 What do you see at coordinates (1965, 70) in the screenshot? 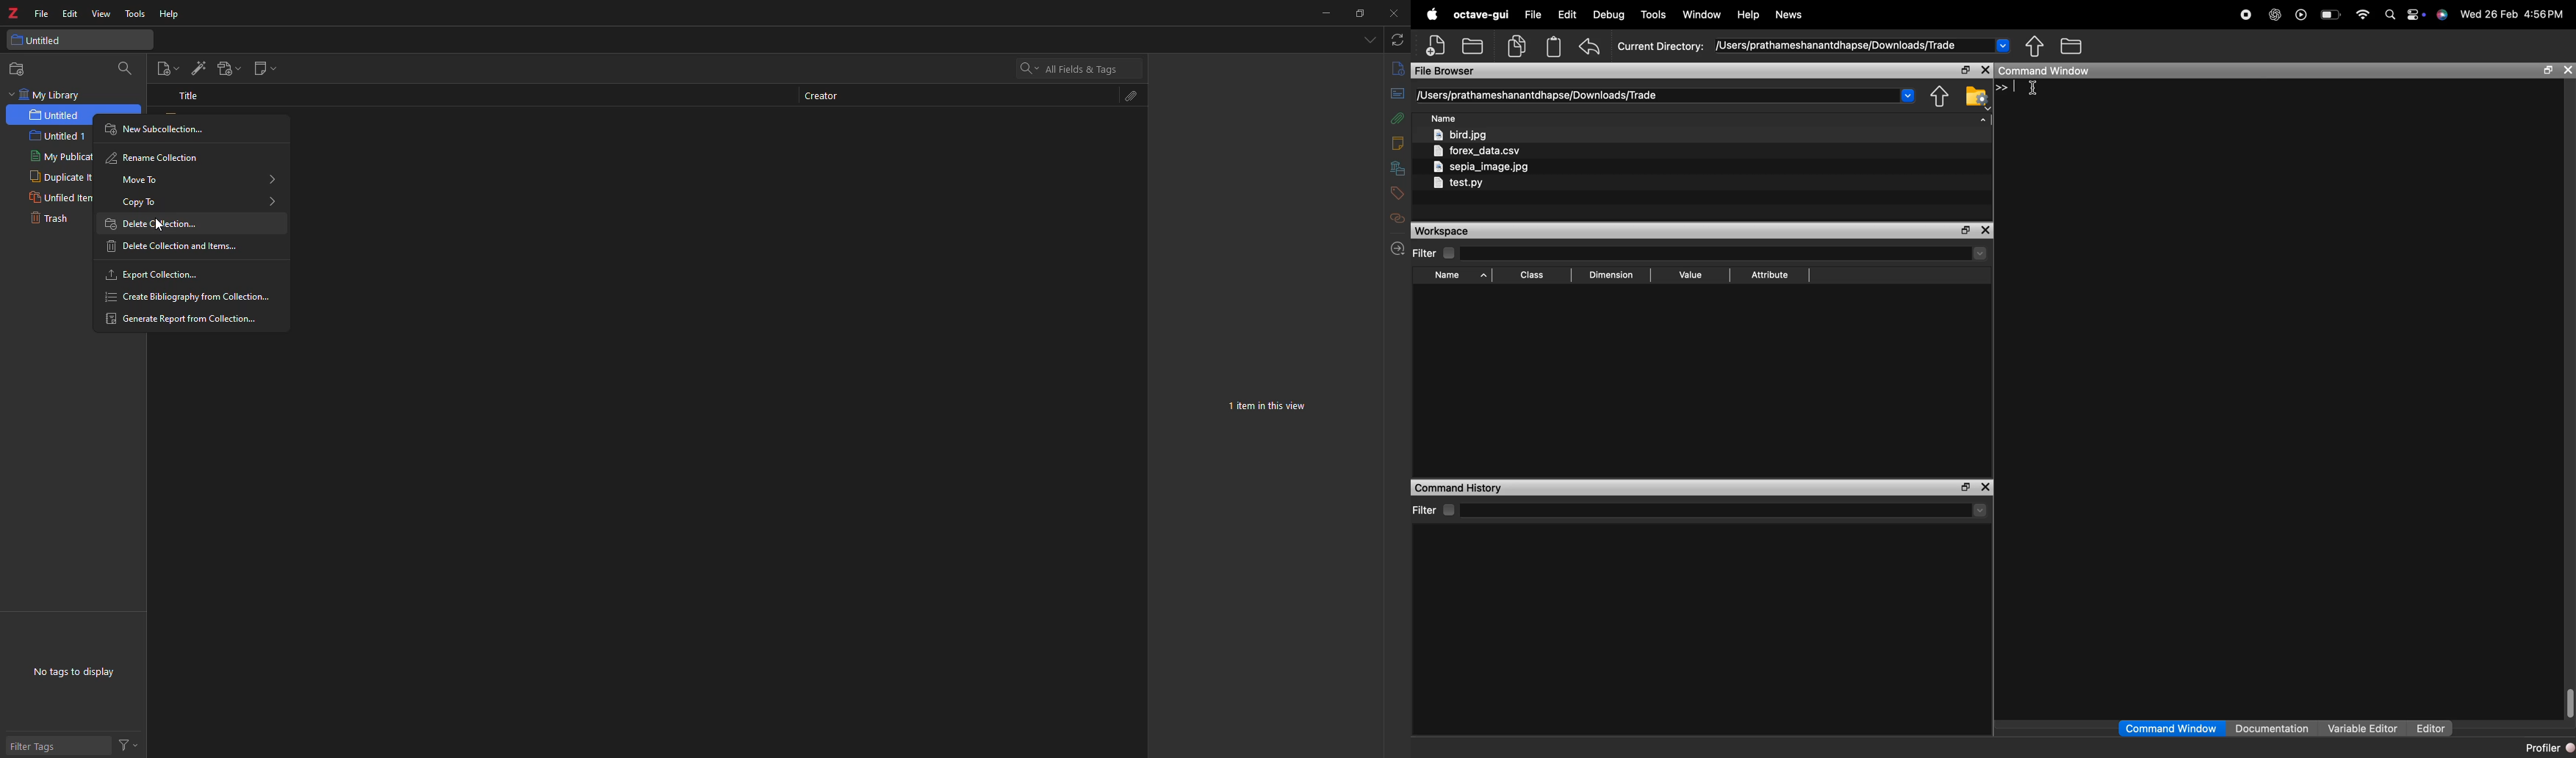
I see `separate the window` at bounding box center [1965, 70].